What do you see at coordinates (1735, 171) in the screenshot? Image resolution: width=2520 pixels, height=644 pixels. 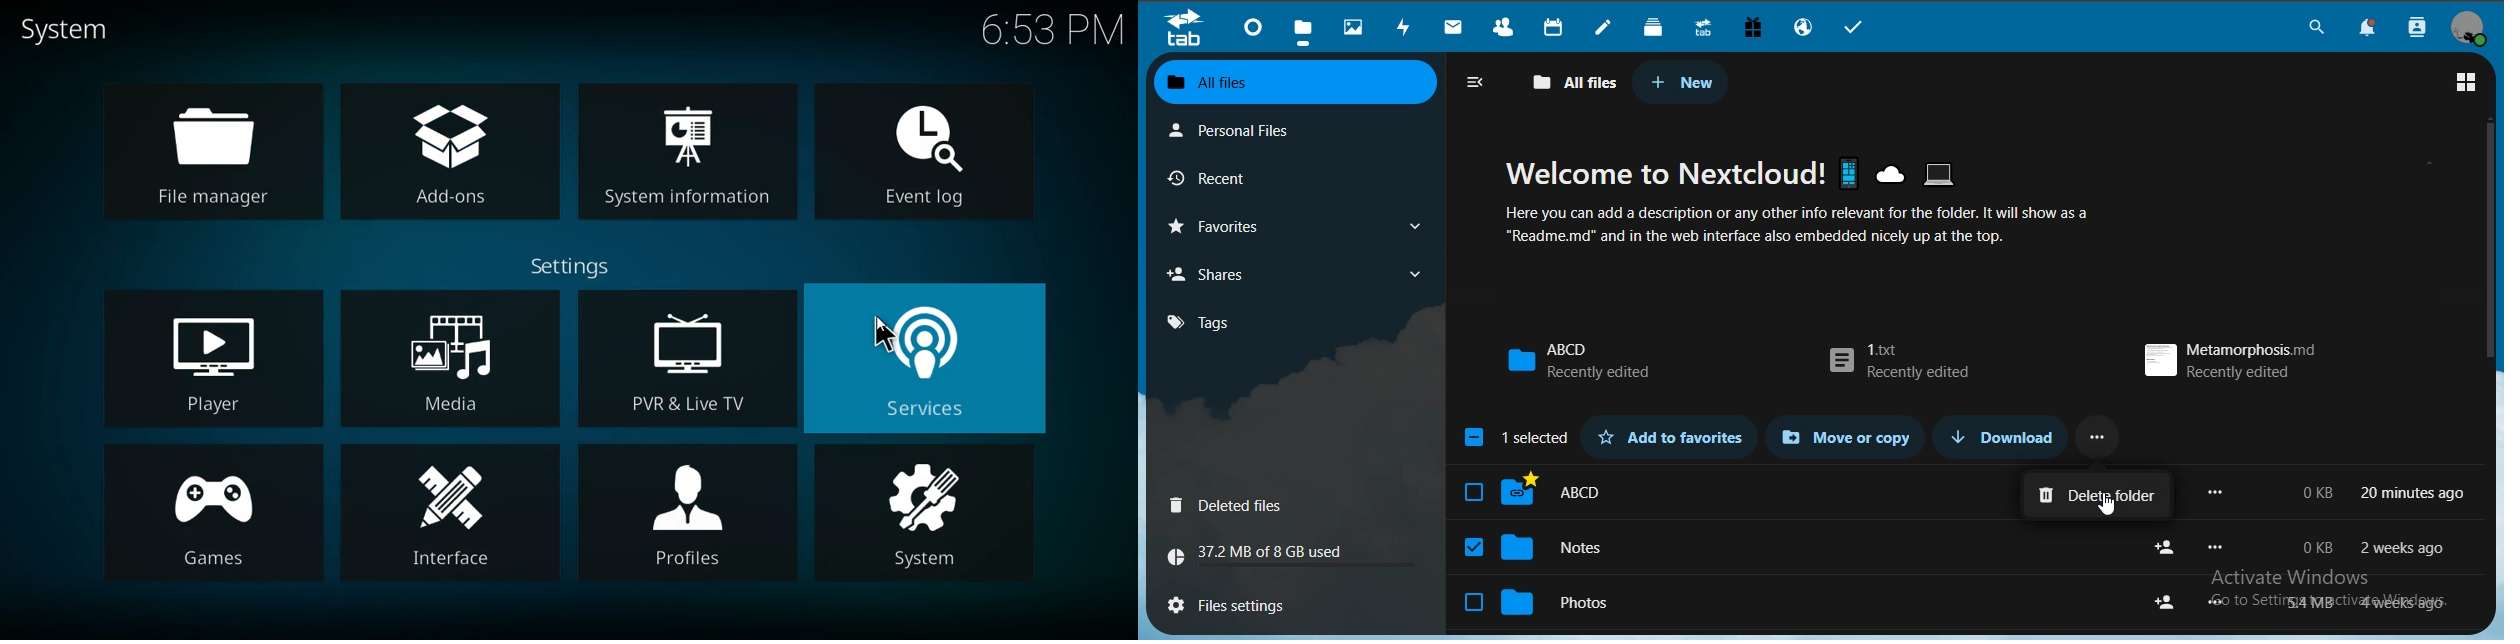 I see `Welcome to Nextcloud!` at bounding box center [1735, 171].